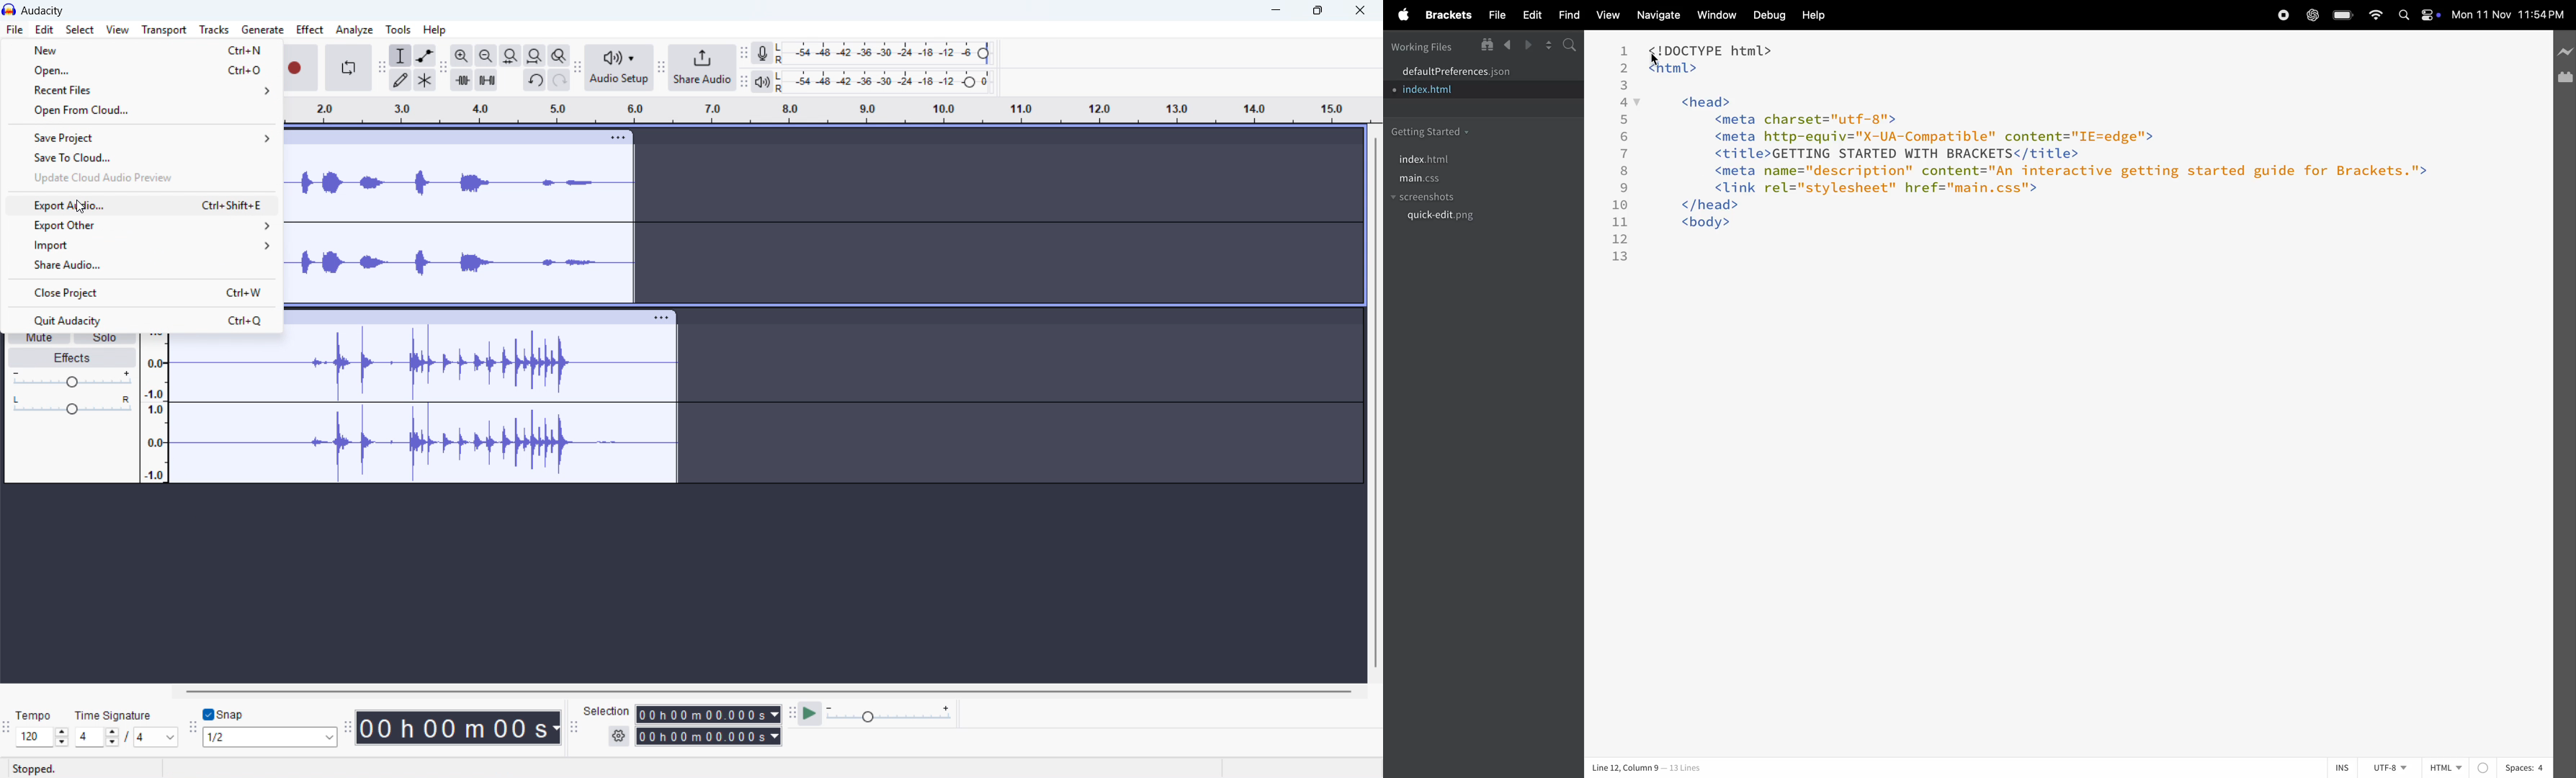 This screenshot has width=2576, height=784. What do you see at coordinates (398, 30) in the screenshot?
I see `Tools` at bounding box center [398, 30].